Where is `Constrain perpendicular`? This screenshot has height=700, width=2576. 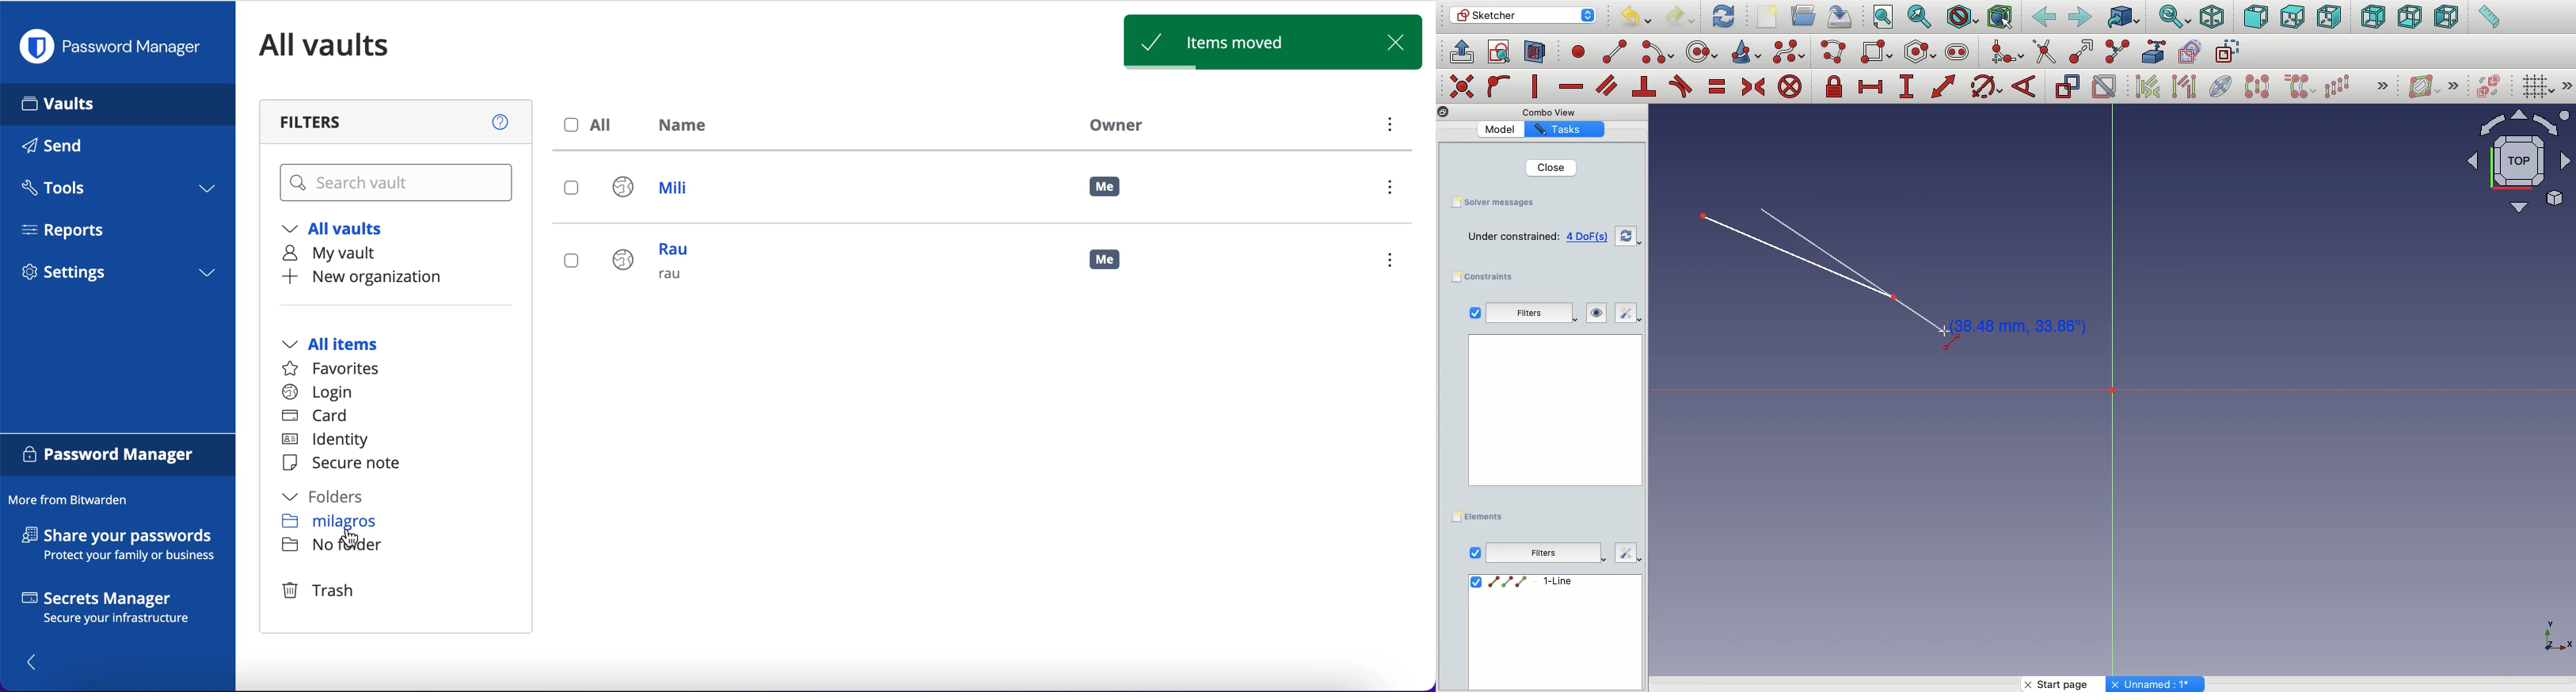 Constrain perpendicular is located at coordinates (1645, 87).